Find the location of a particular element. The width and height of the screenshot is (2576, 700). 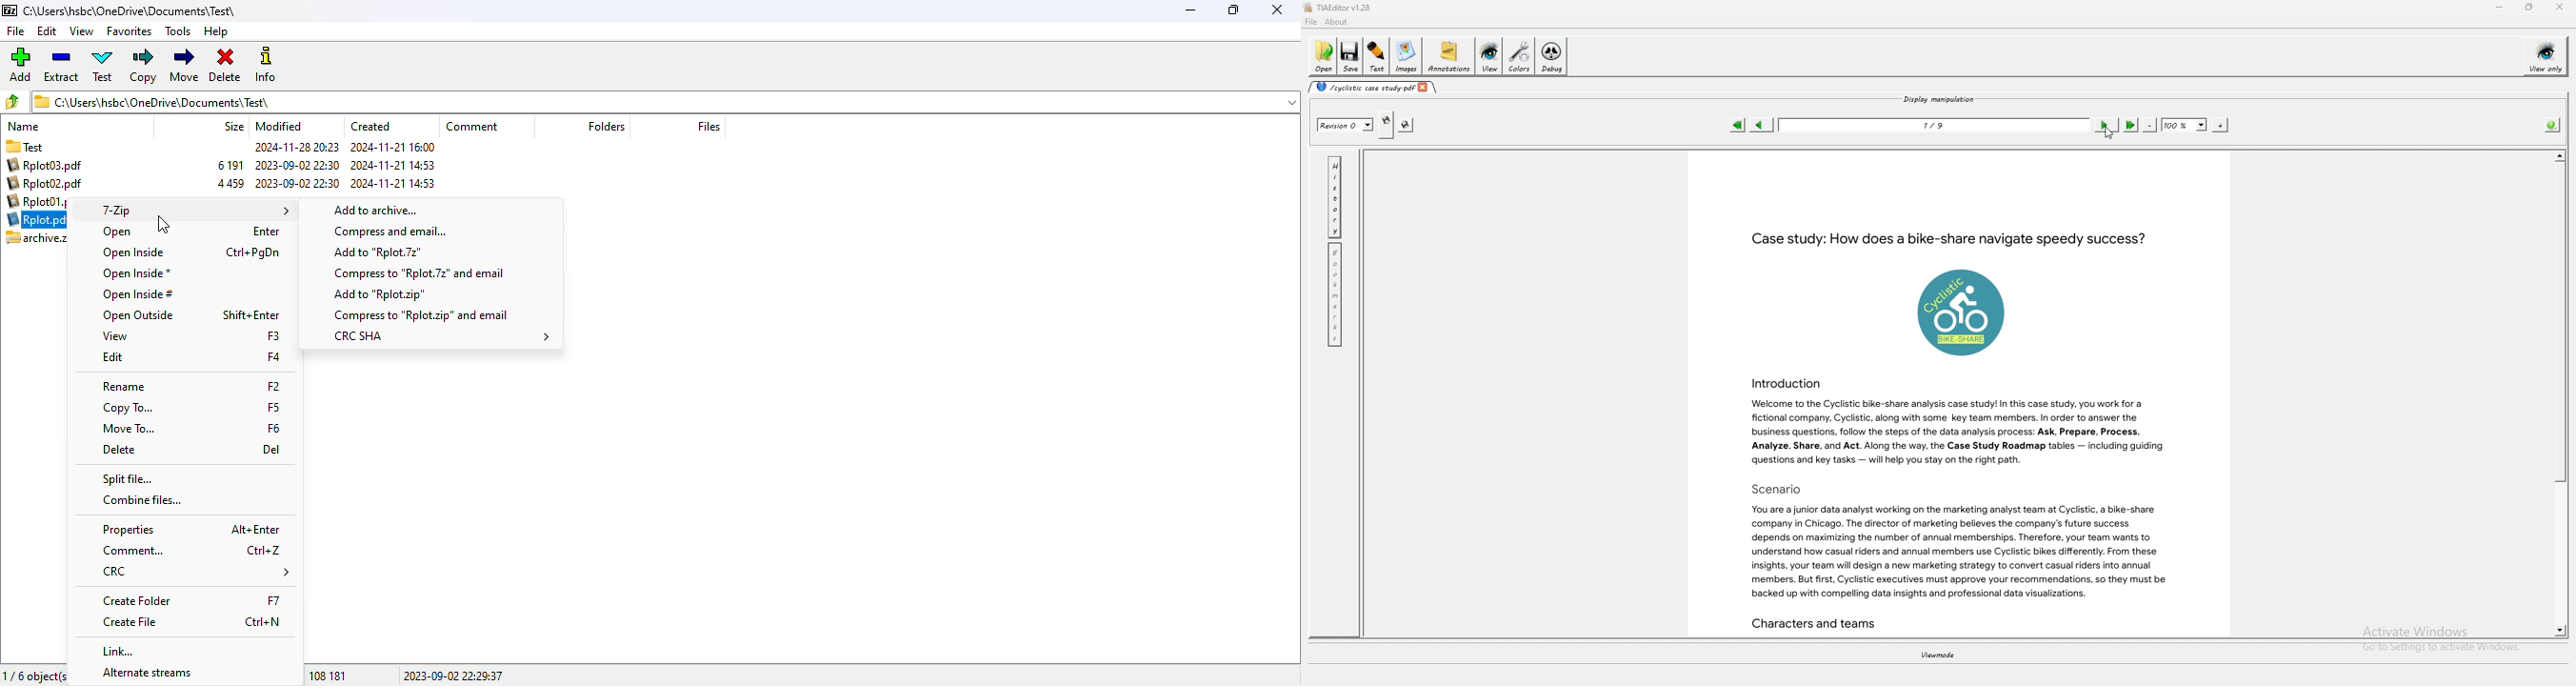

edit is located at coordinates (48, 30).